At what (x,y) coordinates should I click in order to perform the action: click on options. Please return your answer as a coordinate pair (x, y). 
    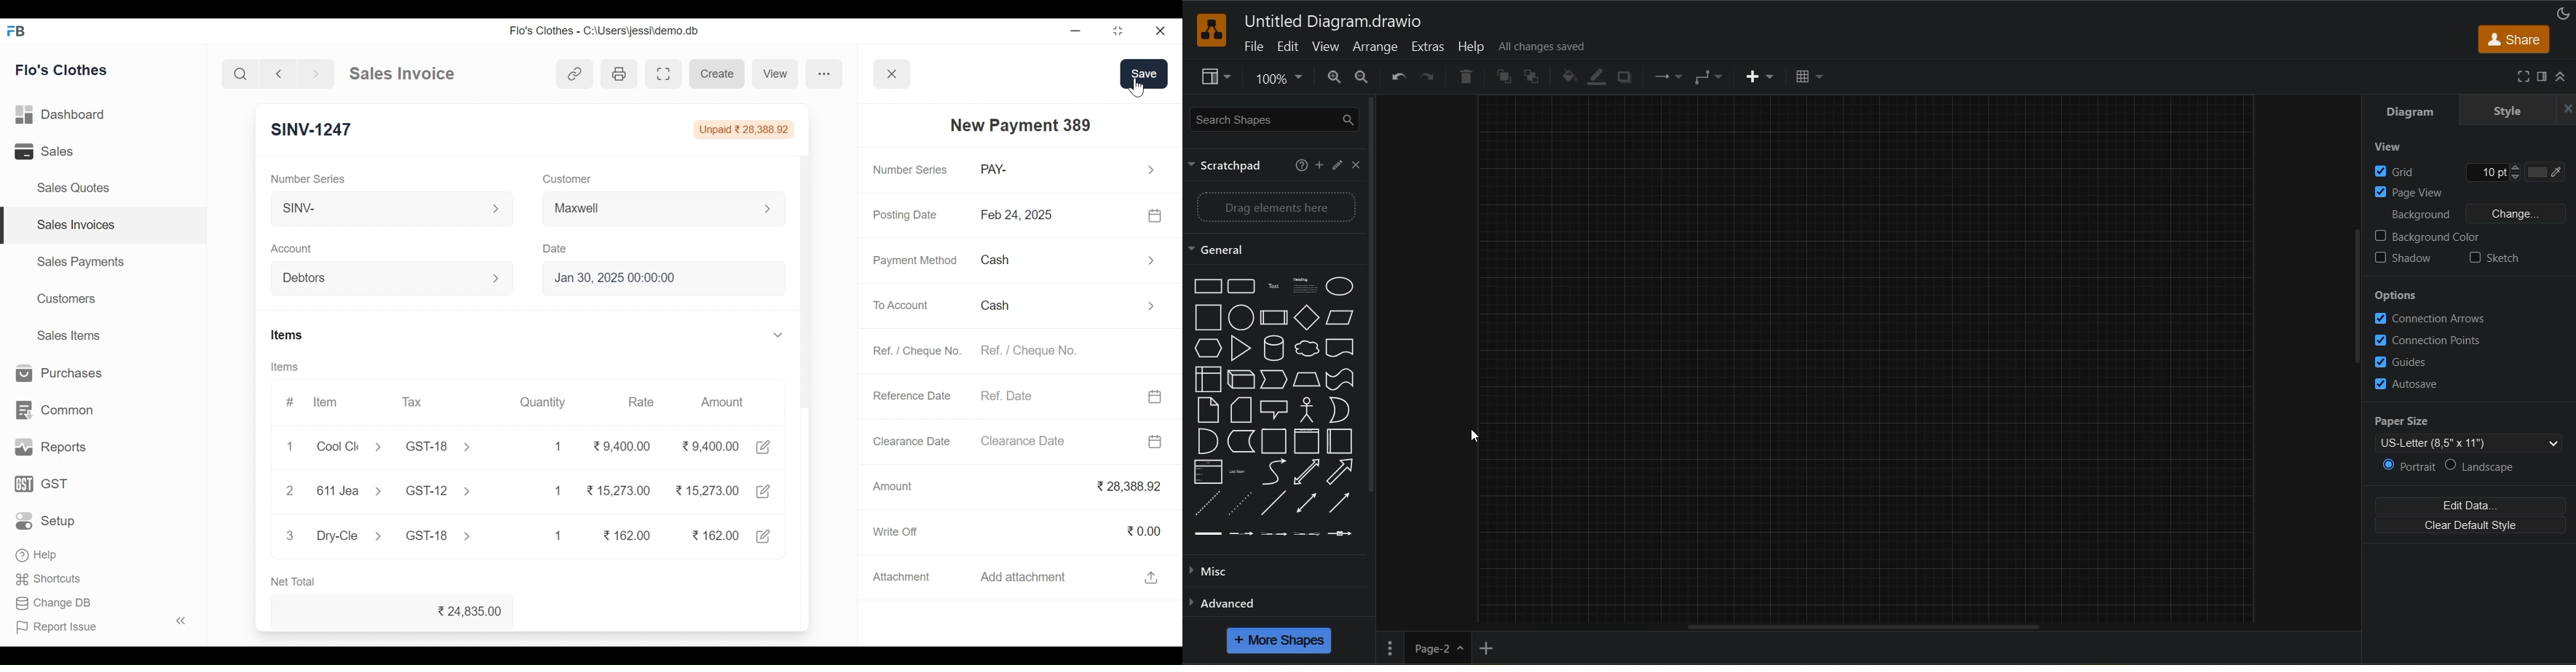
    Looking at the image, I should click on (2401, 295).